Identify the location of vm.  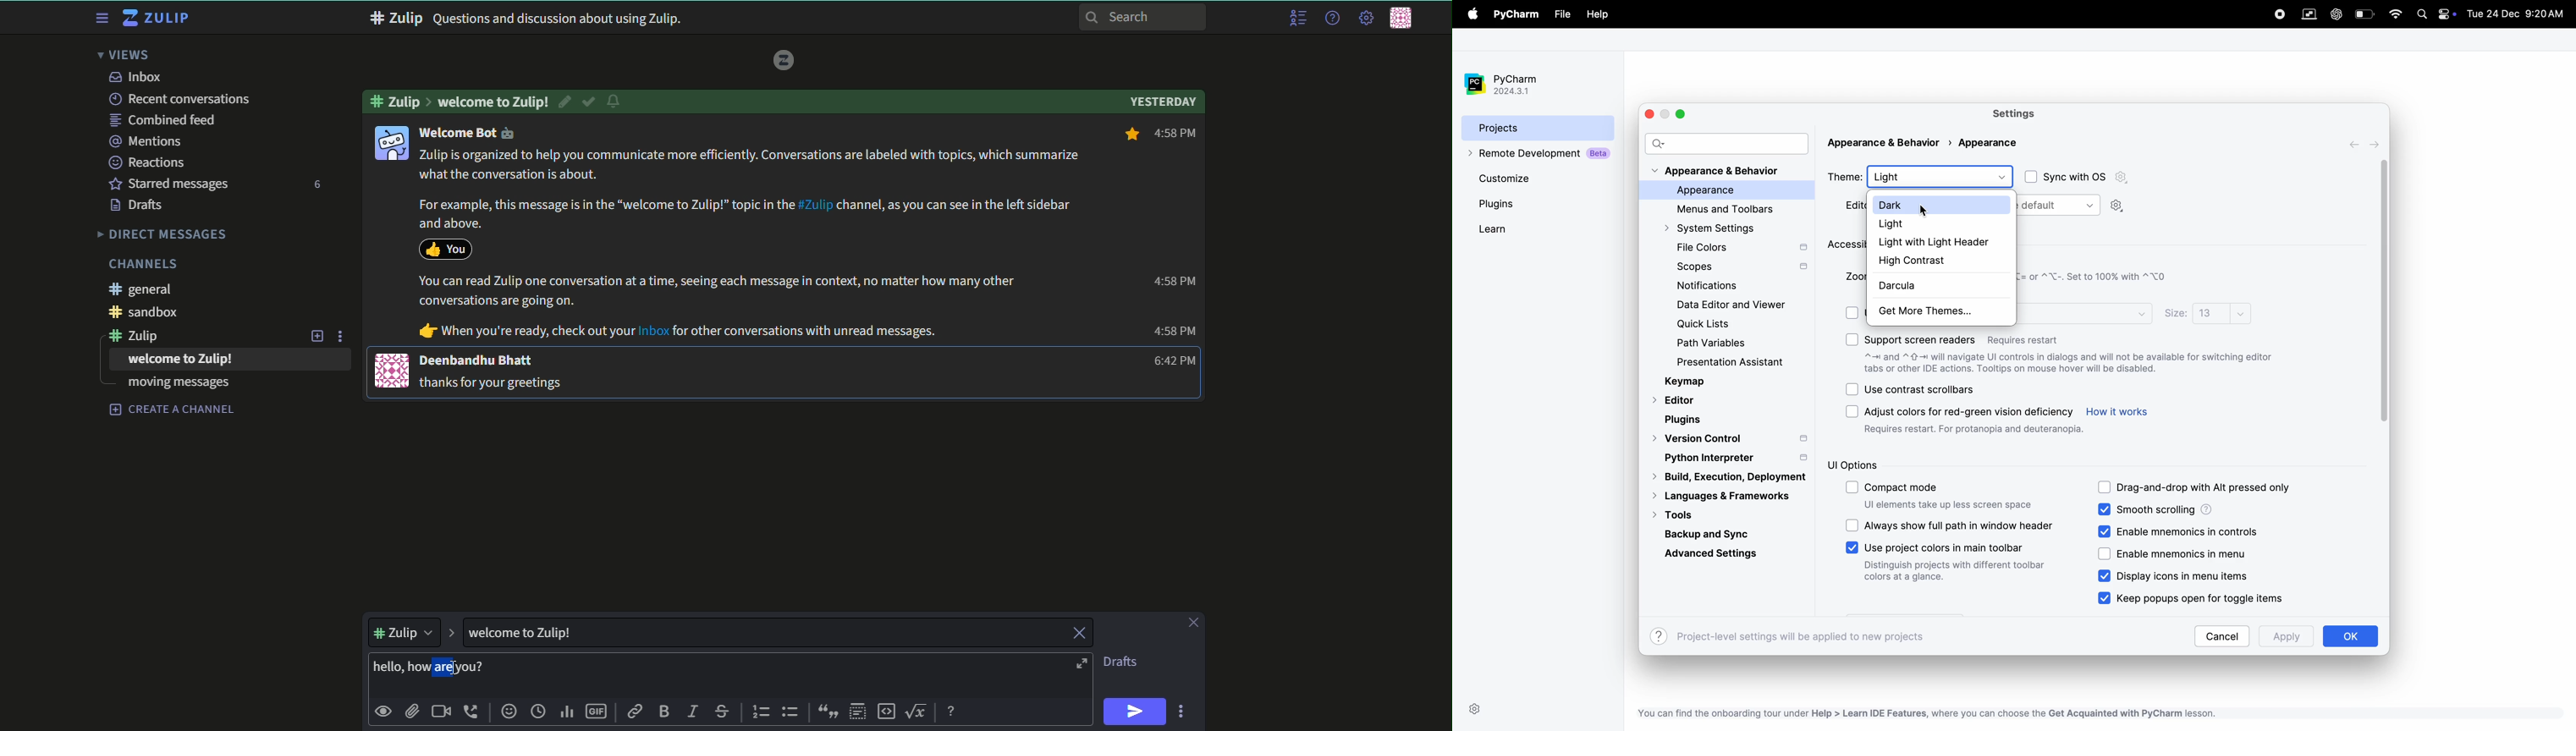
(2309, 15).